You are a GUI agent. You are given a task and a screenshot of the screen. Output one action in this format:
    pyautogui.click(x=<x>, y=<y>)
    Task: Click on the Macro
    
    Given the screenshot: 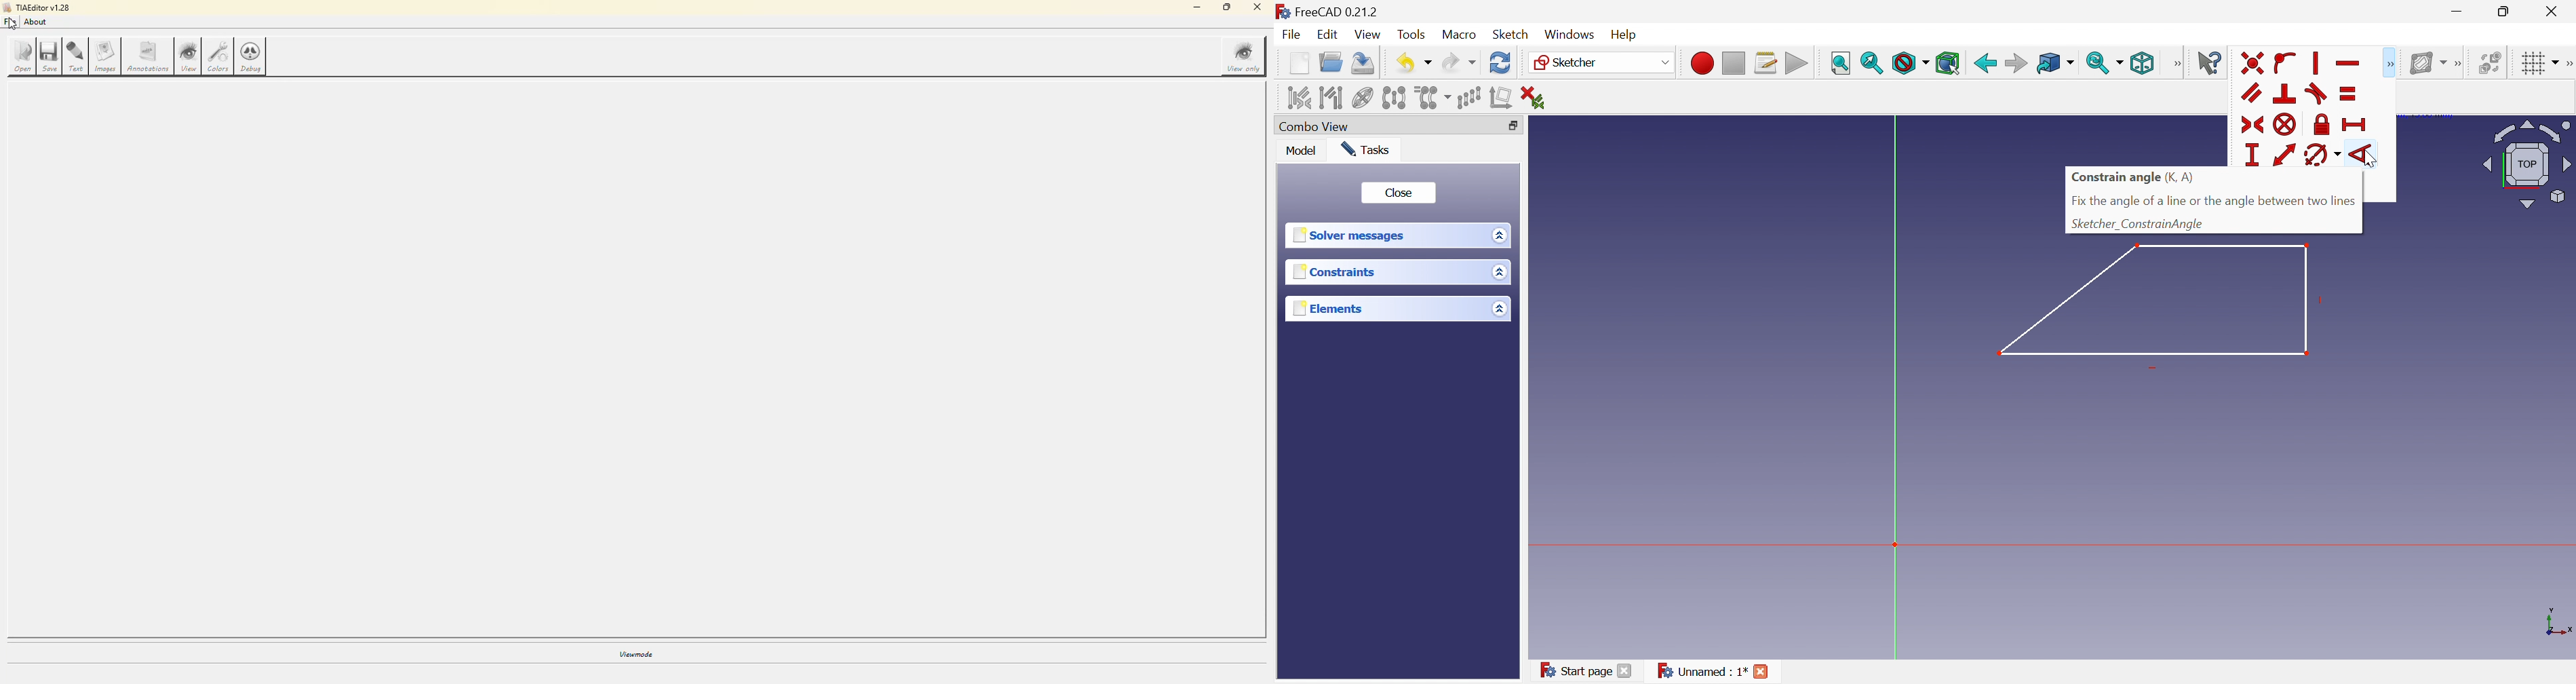 What is the action you would take?
    pyautogui.click(x=1460, y=35)
    